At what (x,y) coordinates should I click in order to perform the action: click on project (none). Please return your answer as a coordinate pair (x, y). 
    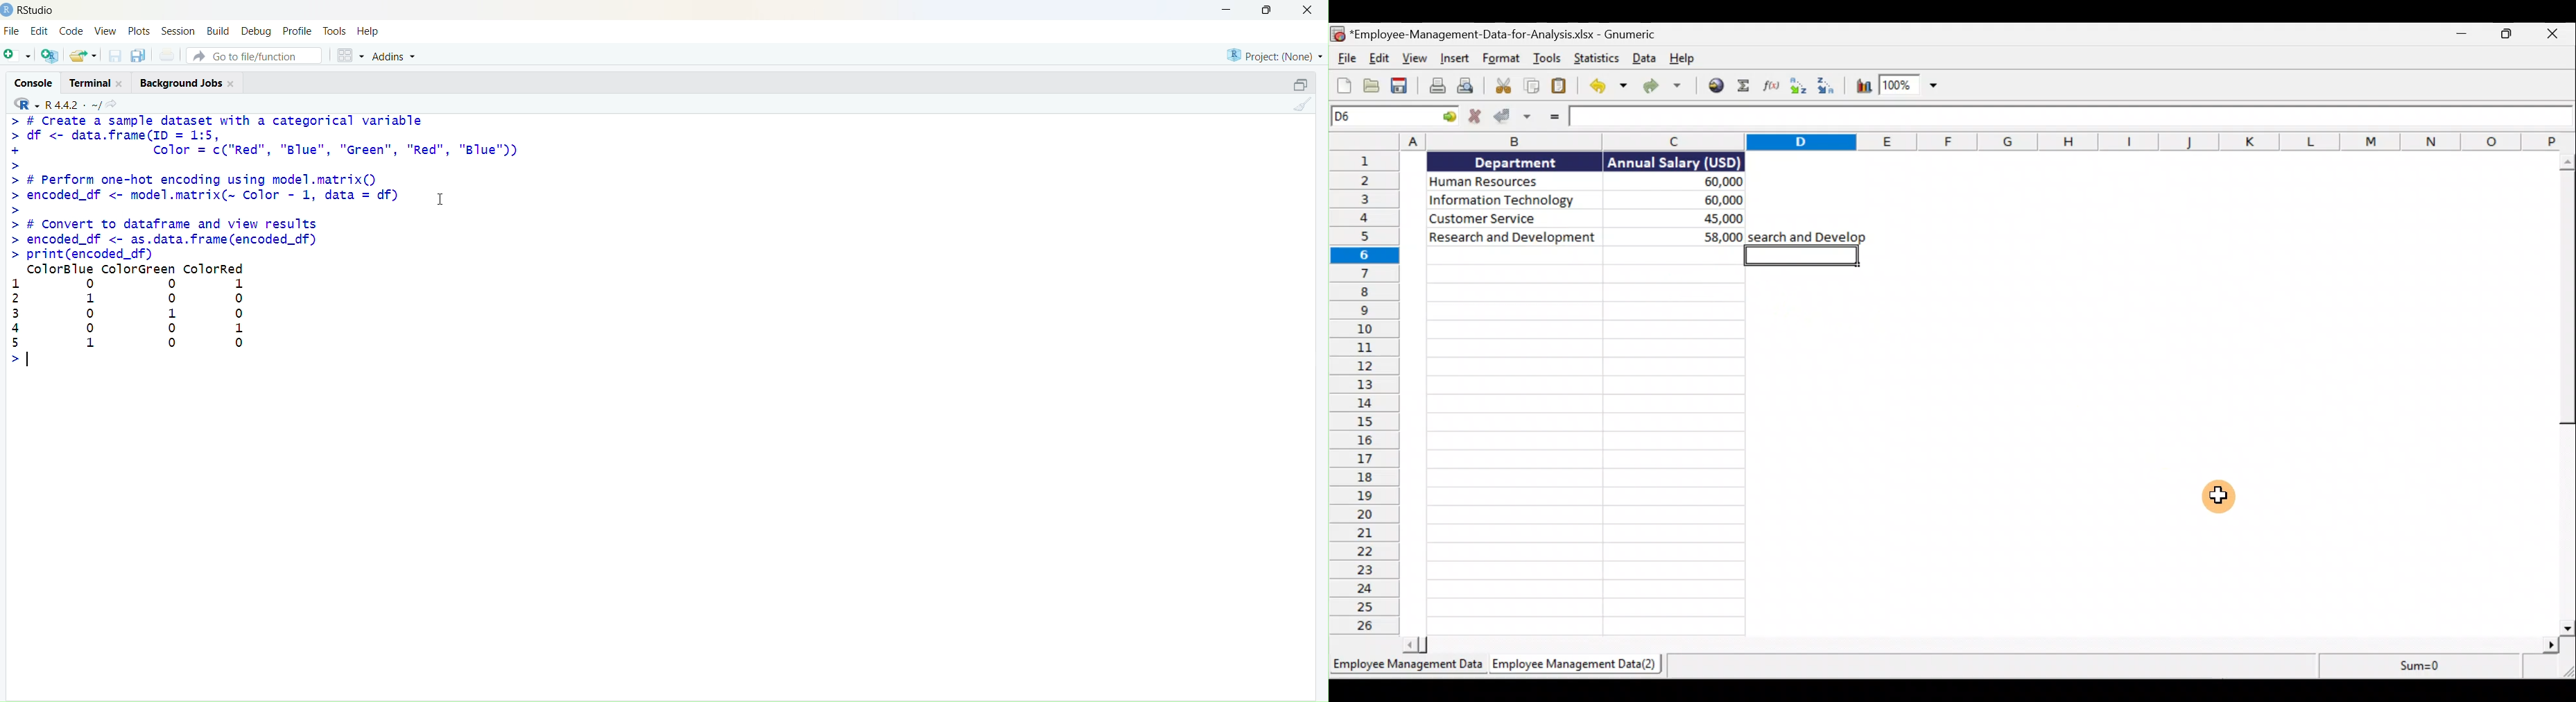
    Looking at the image, I should click on (1275, 55).